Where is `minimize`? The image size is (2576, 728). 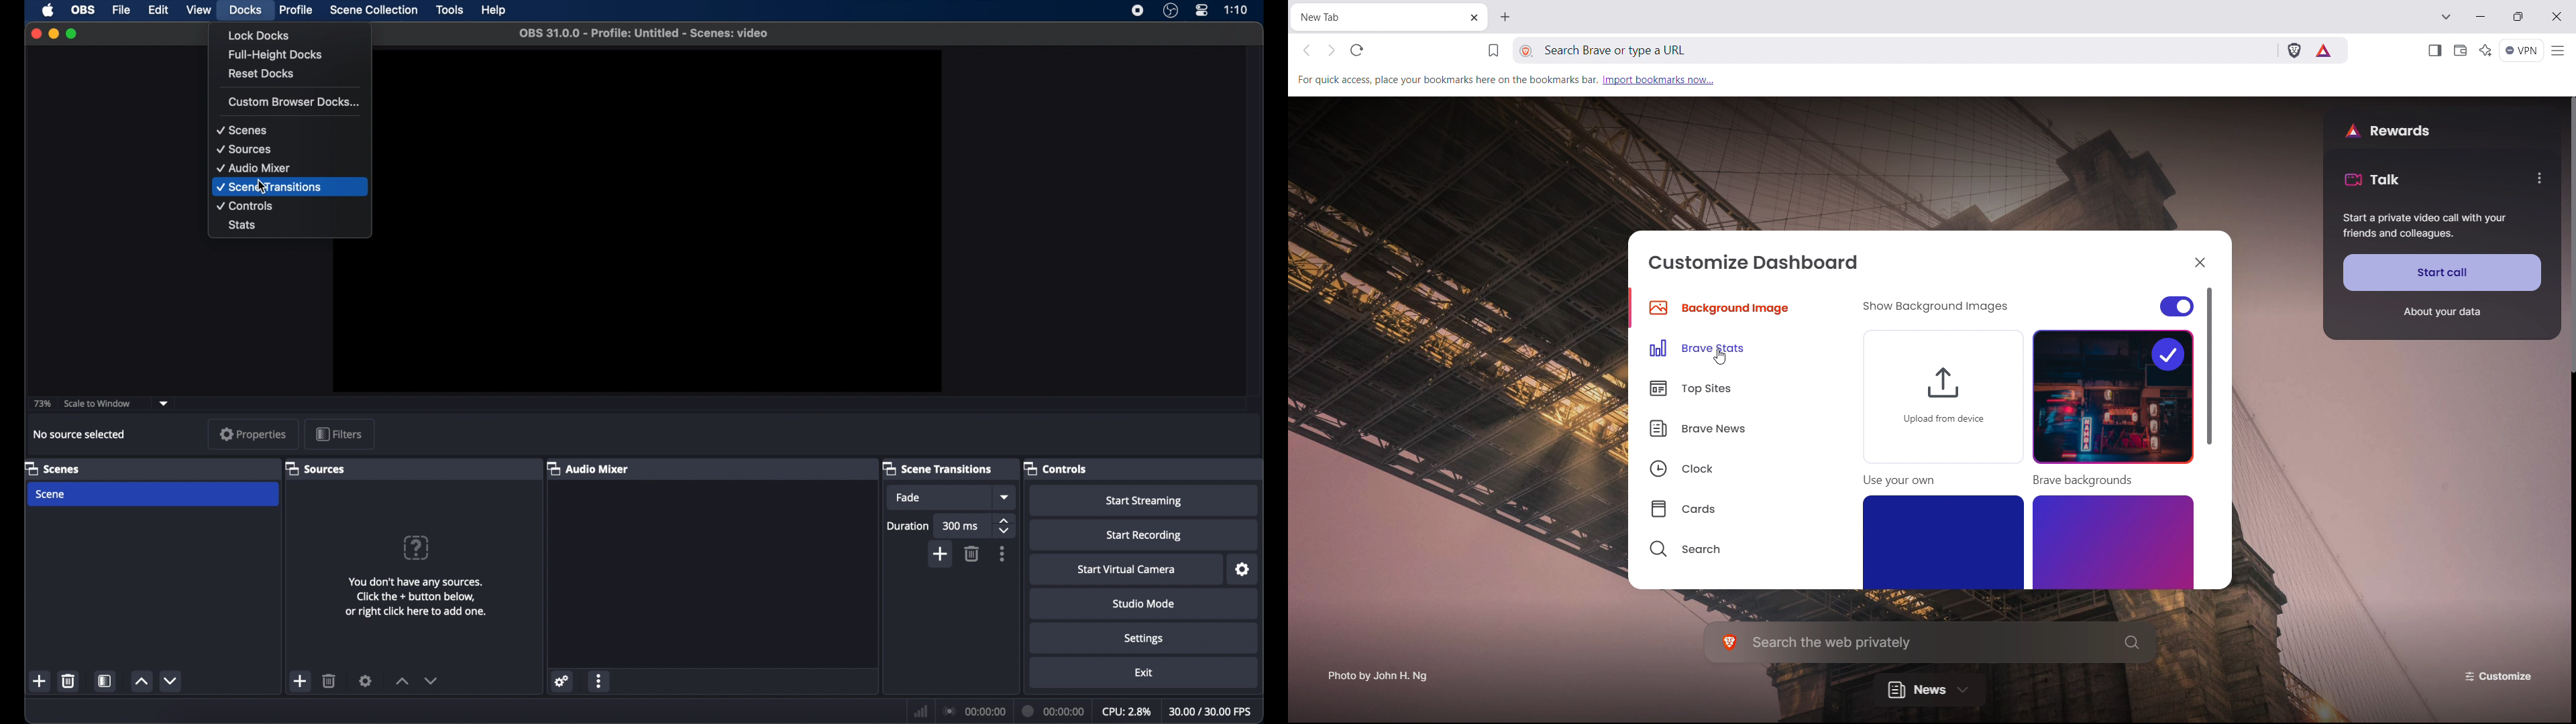
minimize is located at coordinates (2481, 15).